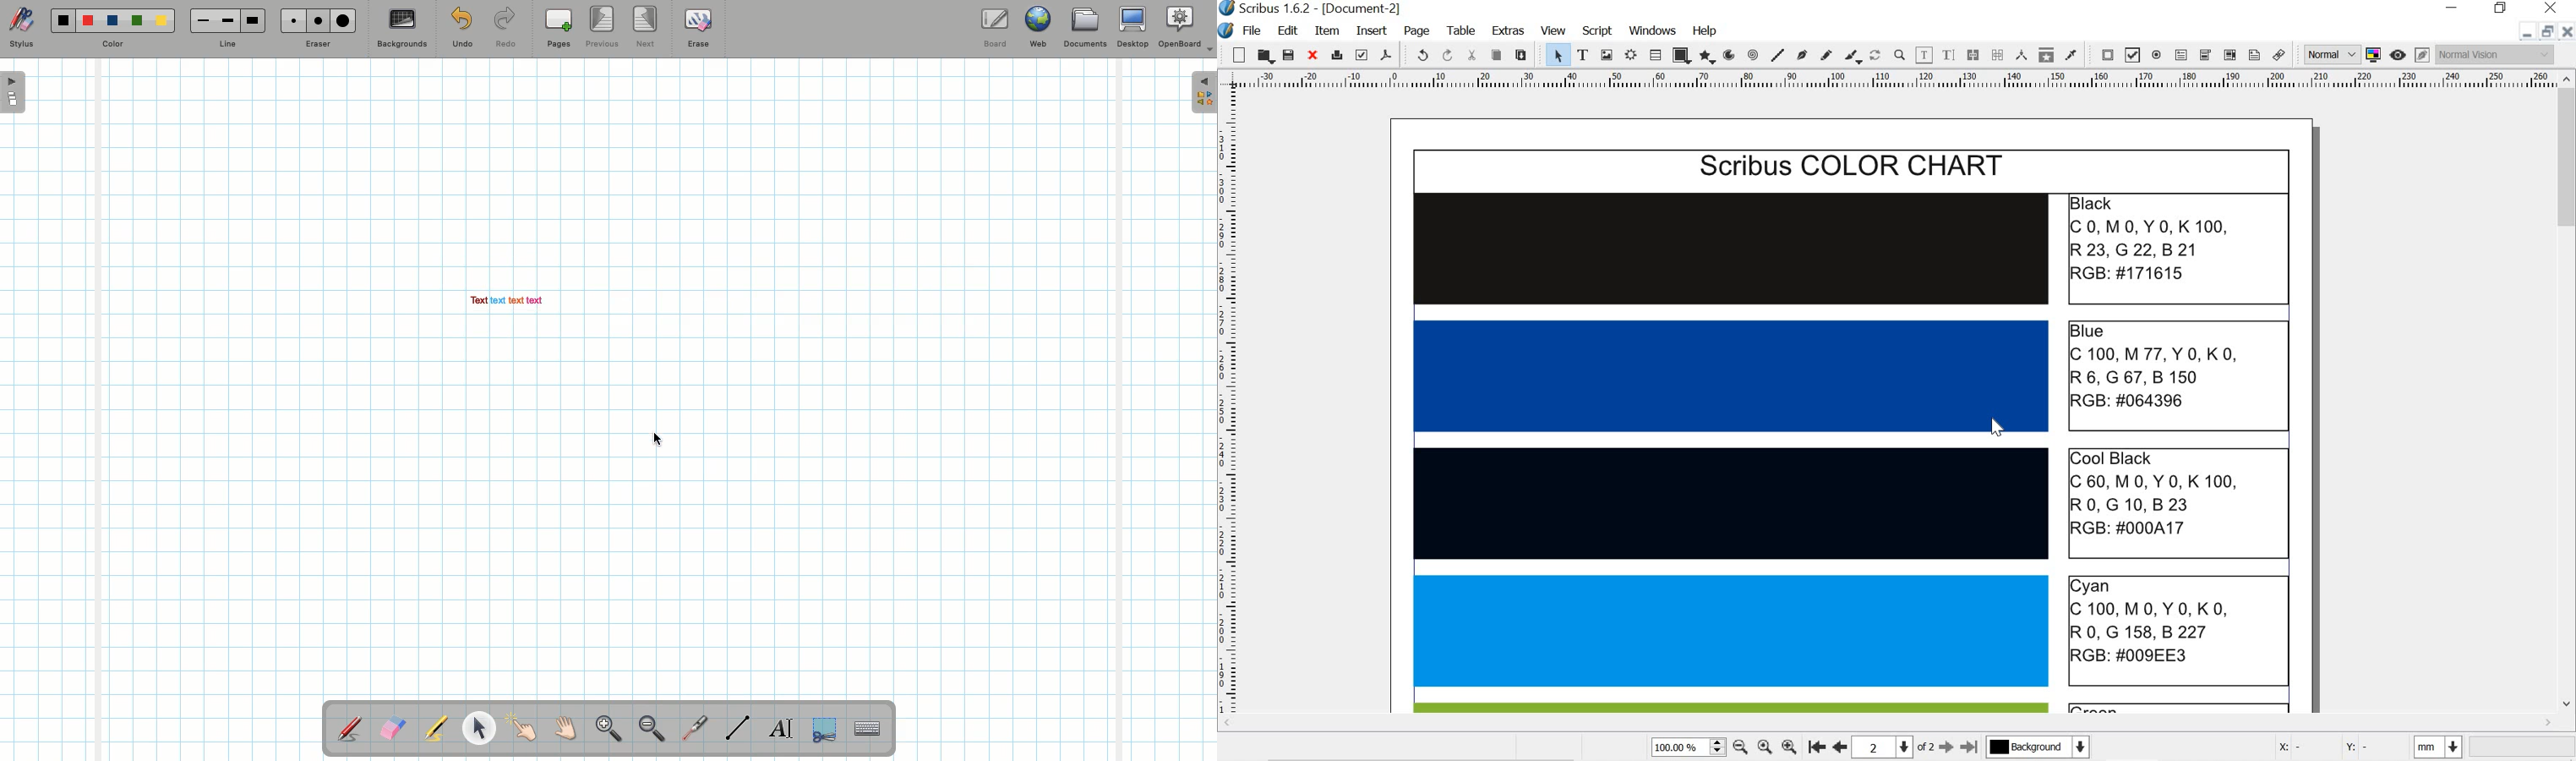 This screenshot has height=784, width=2576. I want to click on Blue, so click(1731, 376).